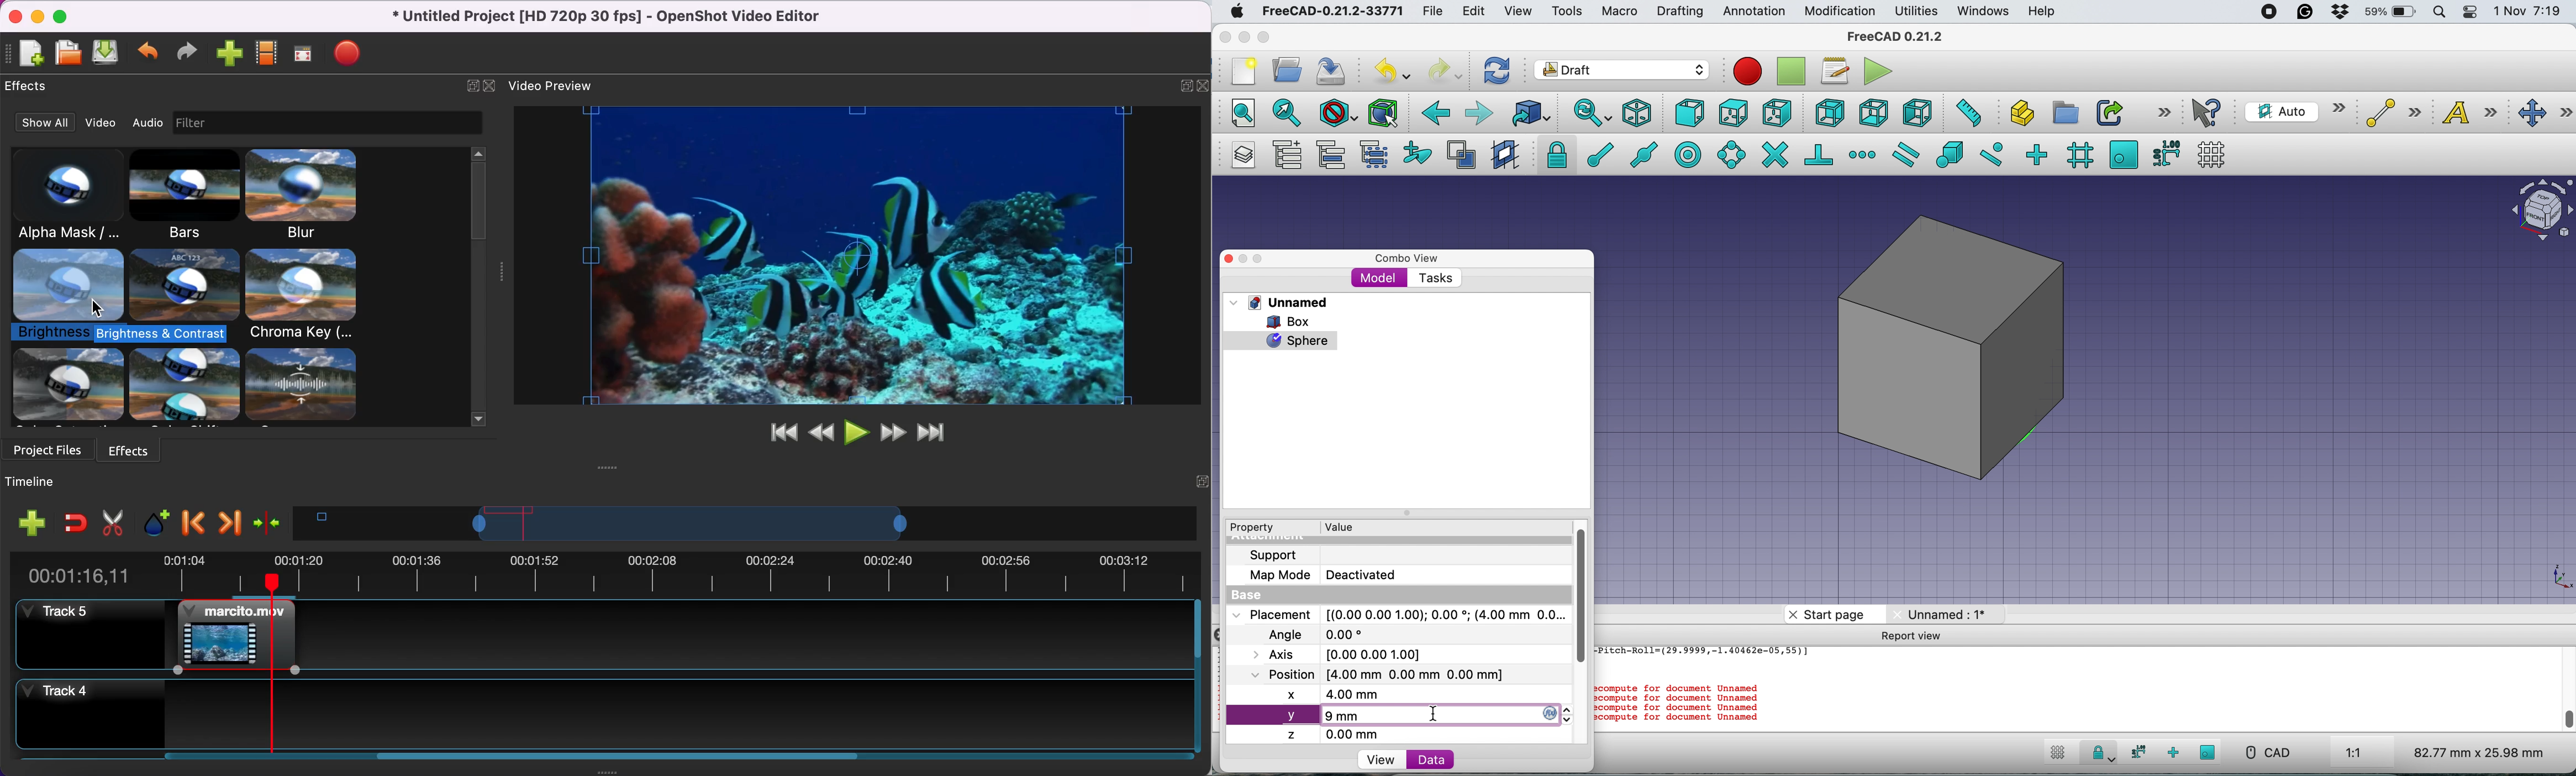  I want to click on freecad, so click(1332, 12).